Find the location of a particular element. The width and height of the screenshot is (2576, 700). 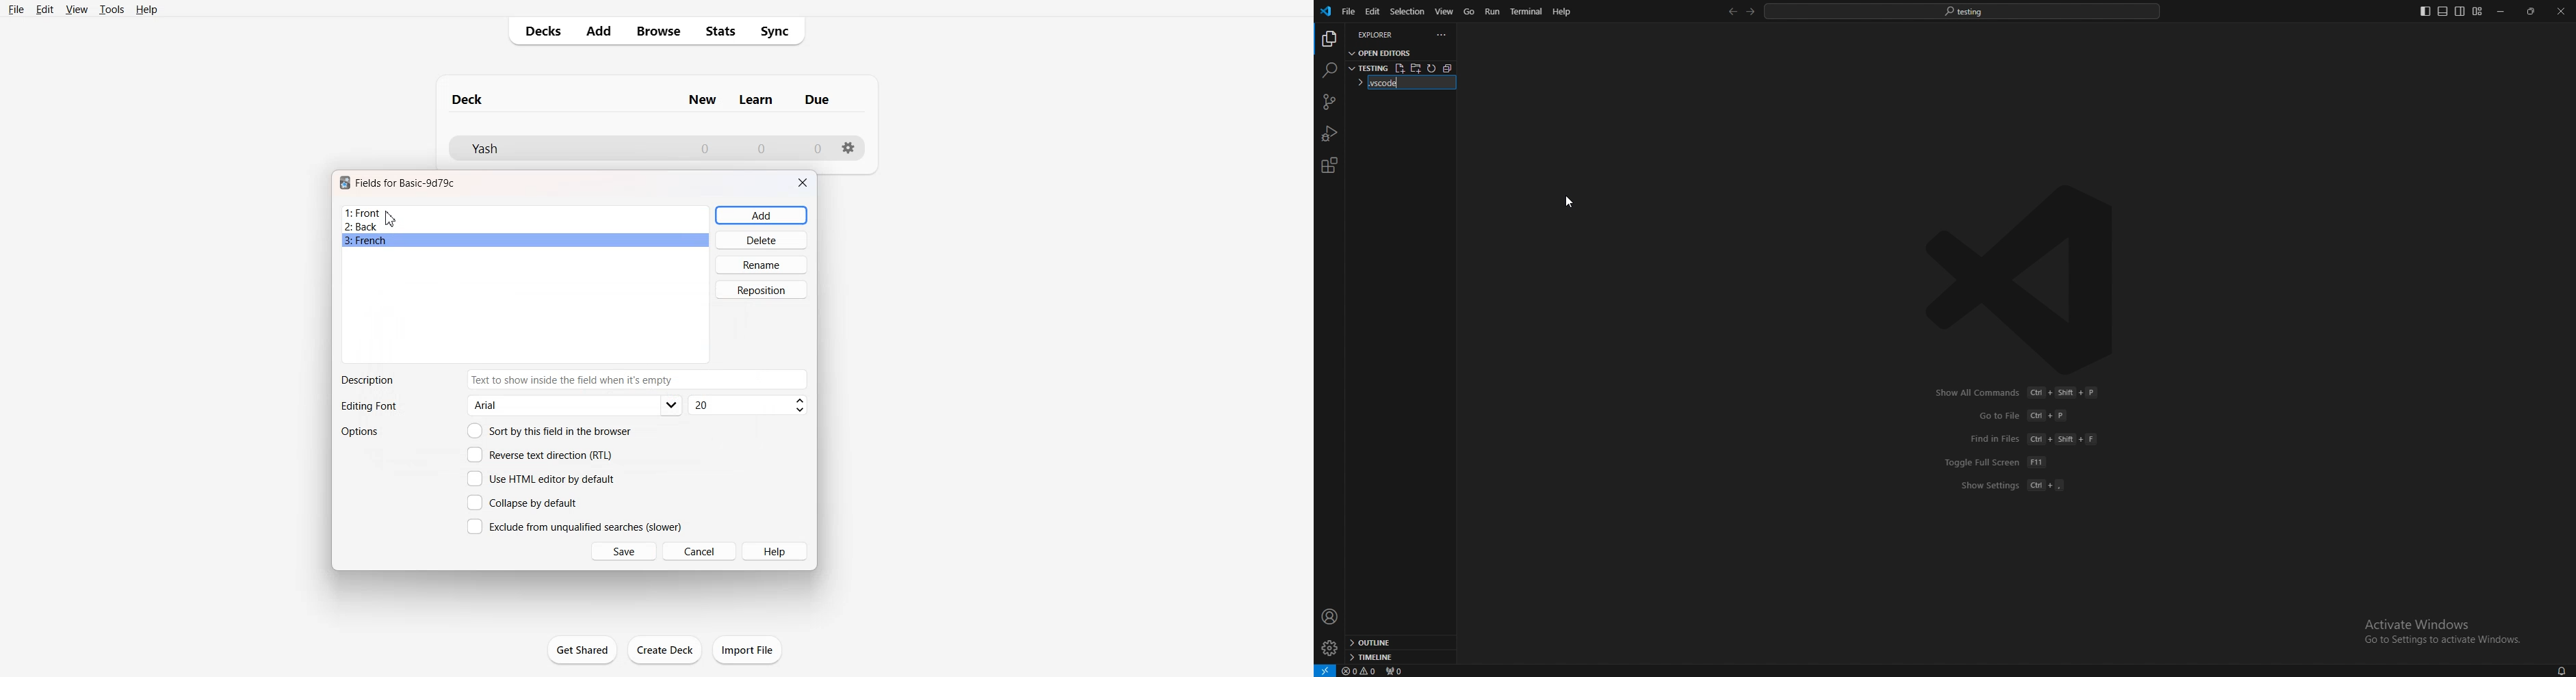

View is located at coordinates (77, 9).